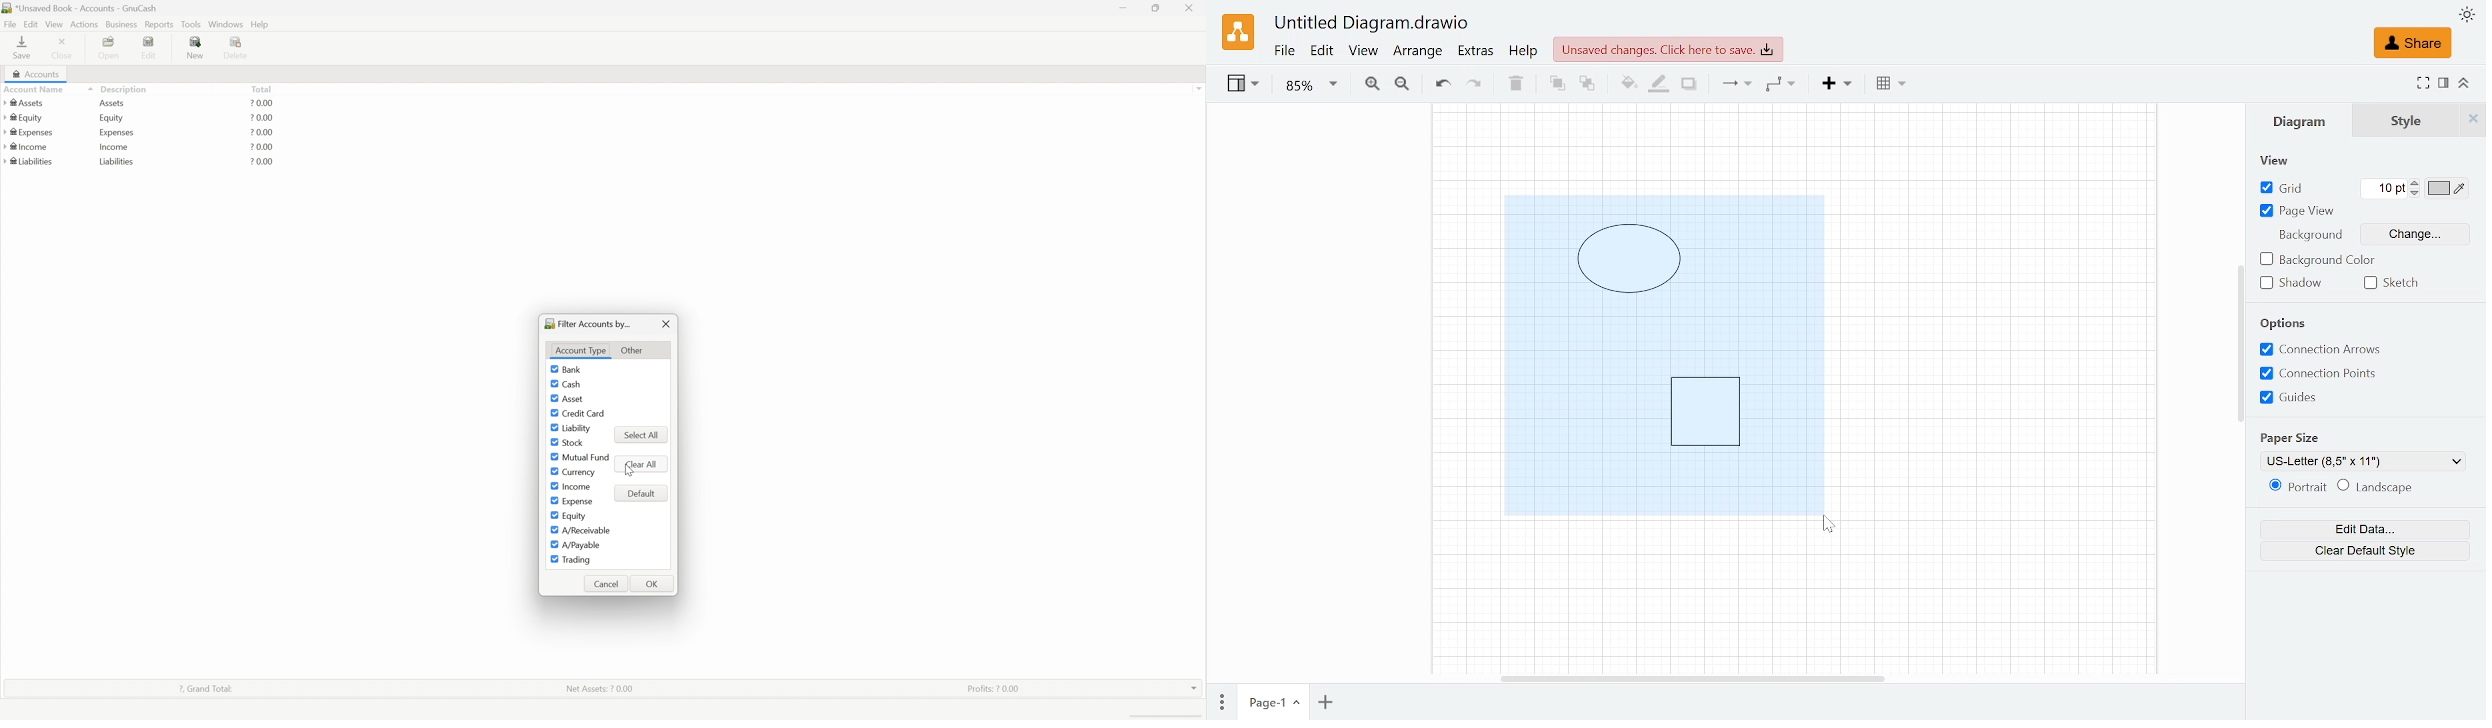 The image size is (2492, 728). Describe the element at coordinates (2365, 529) in the screenshot. I see `Edit data` at that location.